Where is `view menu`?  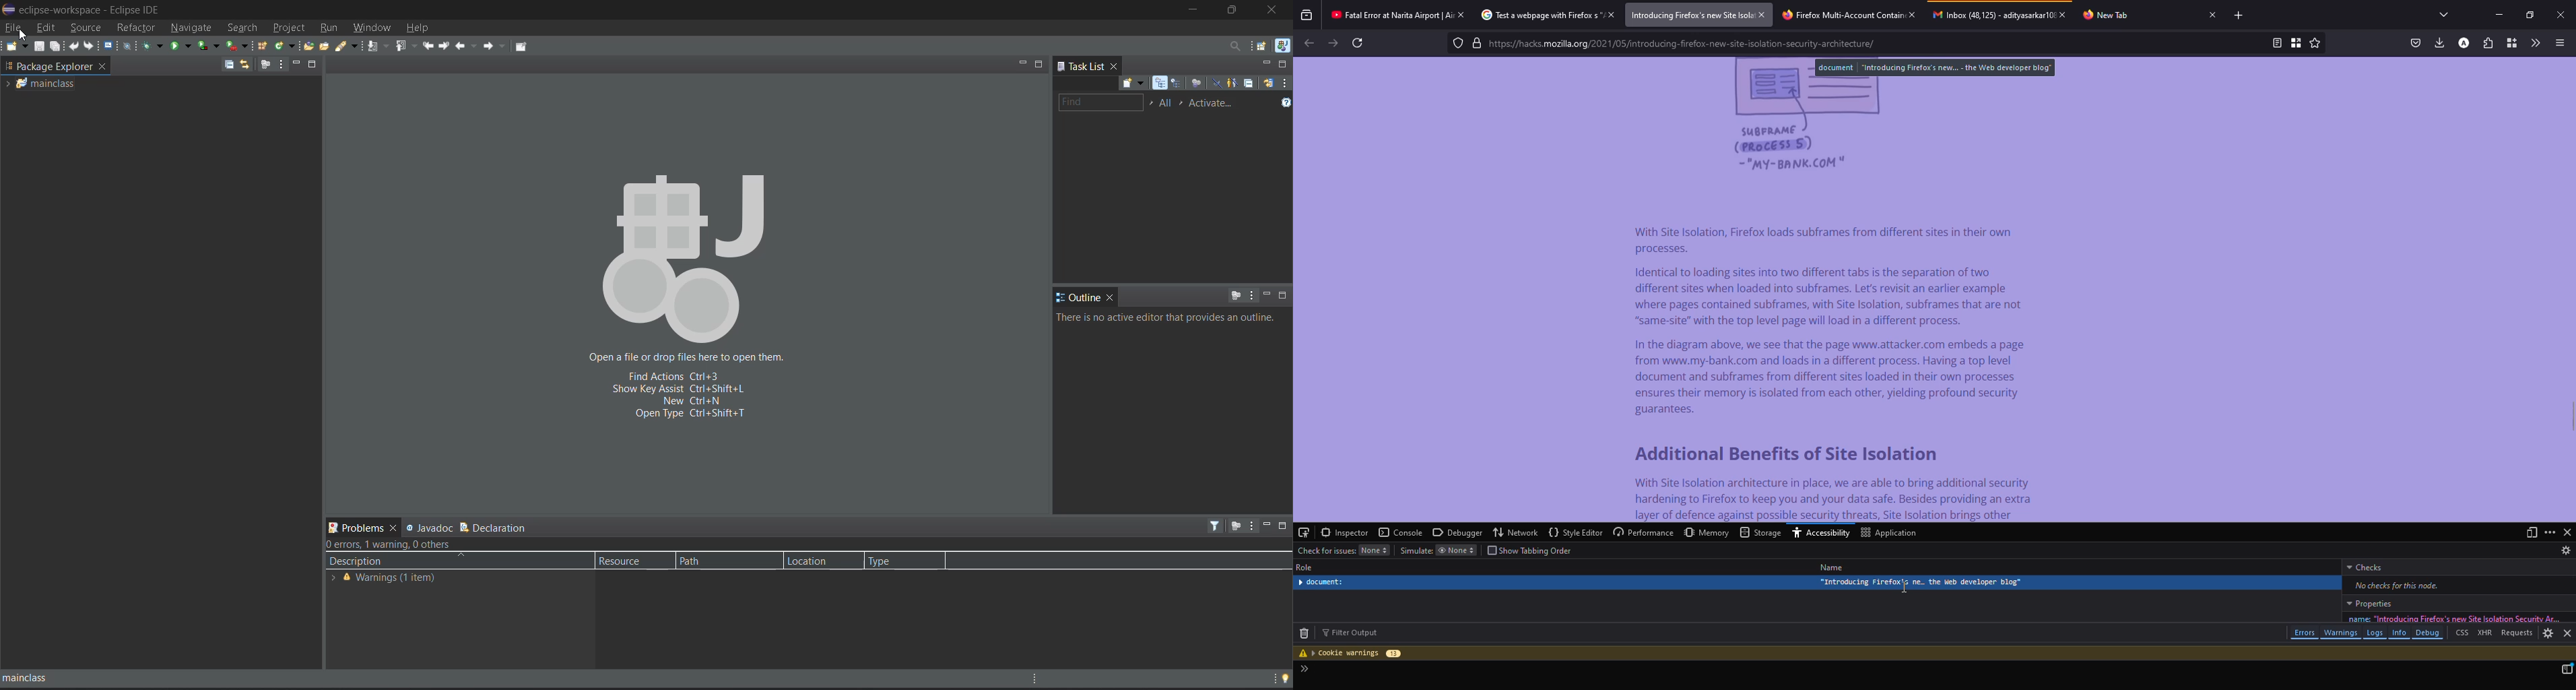 view menu is located at coordinates (281, 65).